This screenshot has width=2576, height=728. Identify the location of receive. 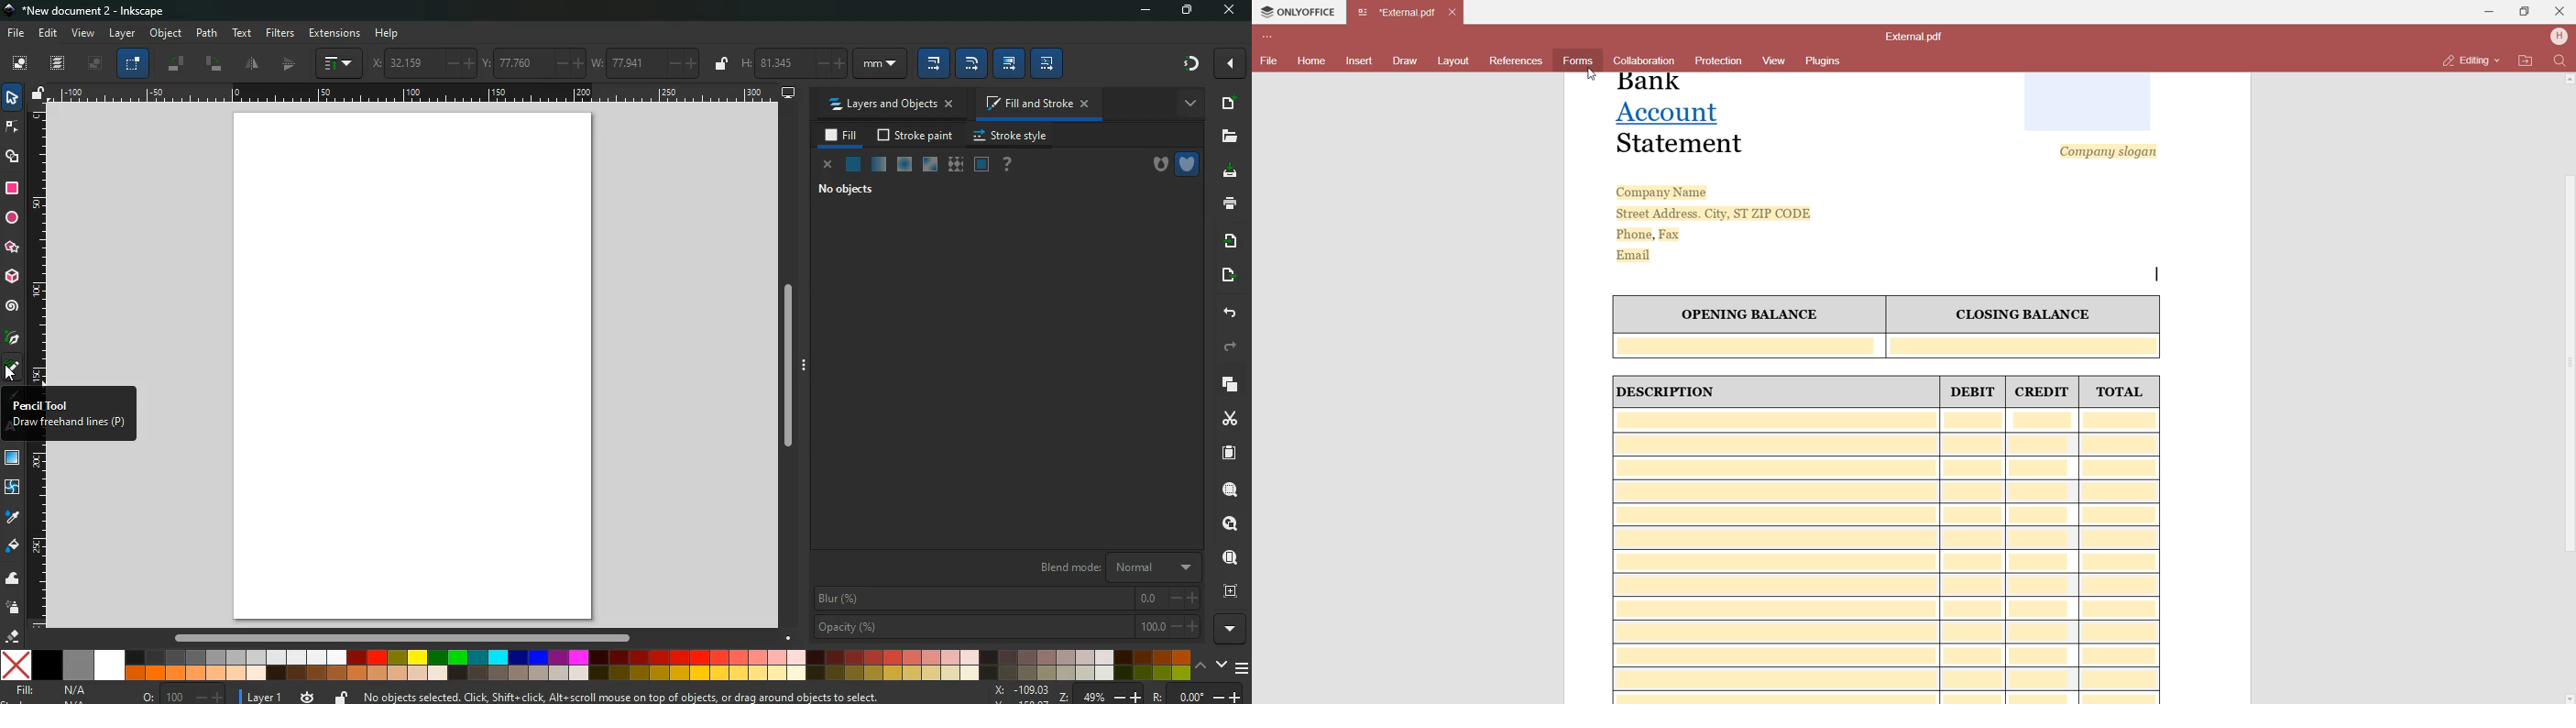
(1227, 239).